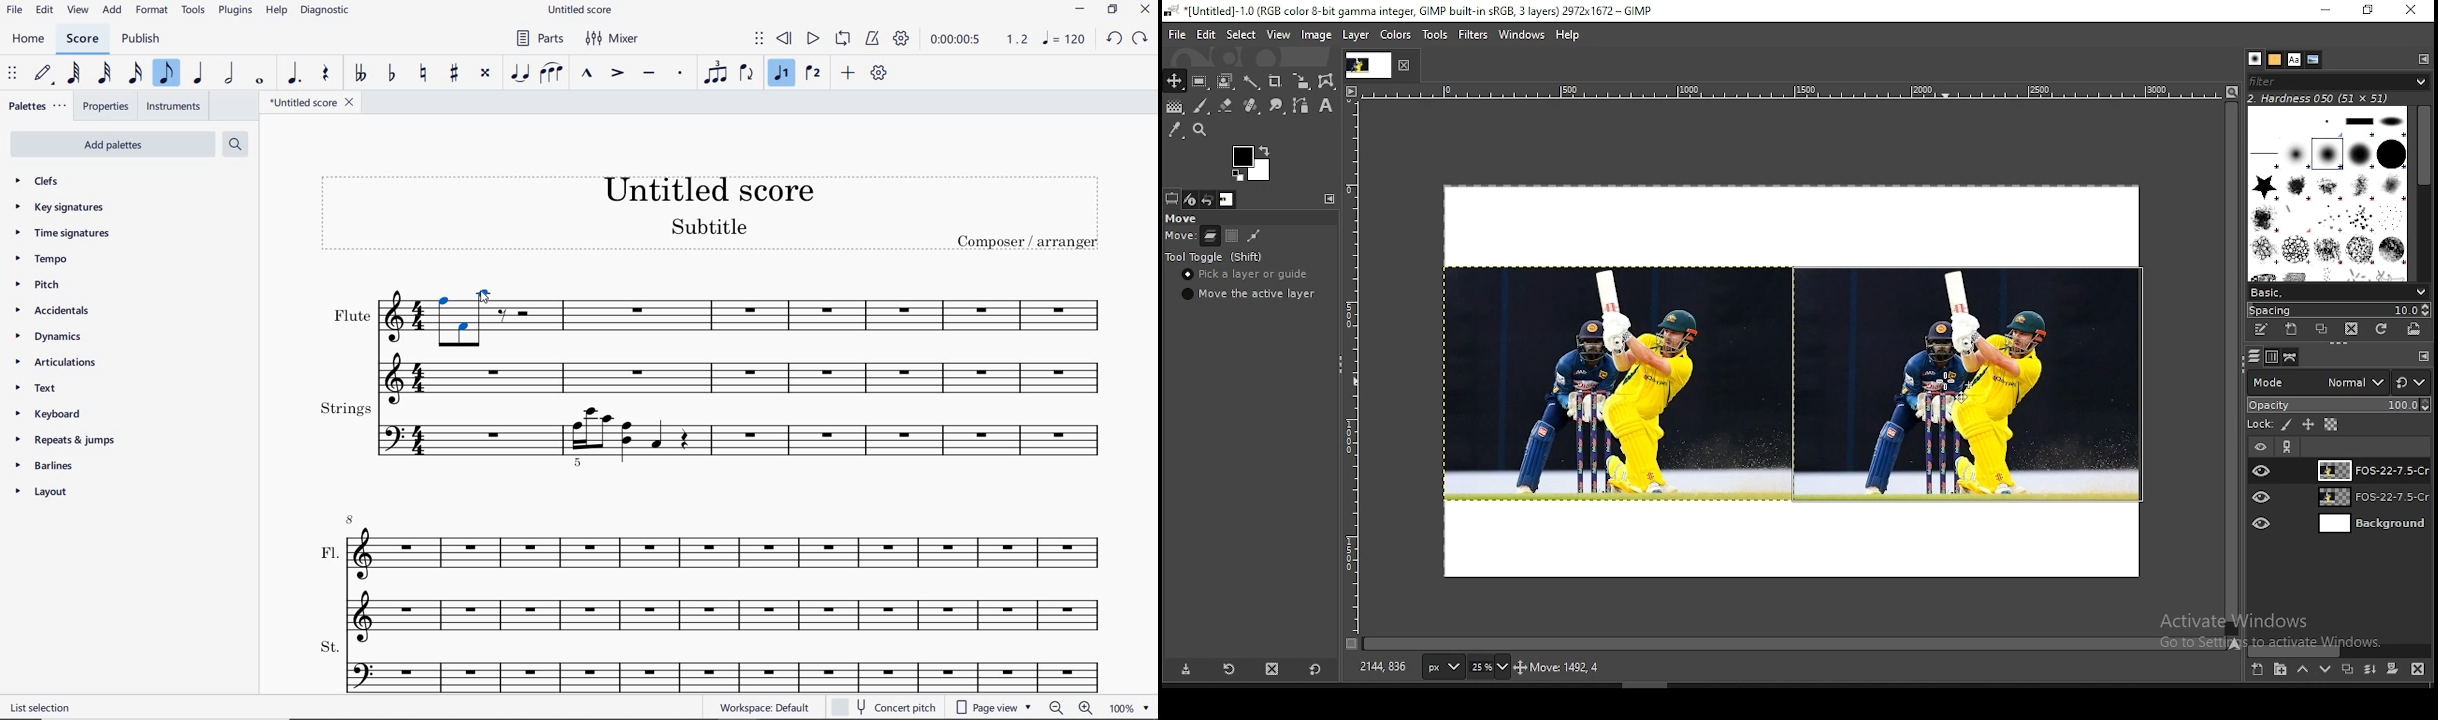 Image resolution: width=2464 pixels, height=728 pixels. Describe the element at coordinates (1198, 81) in the screenshot. I see `rectangular selection tool` at that location.